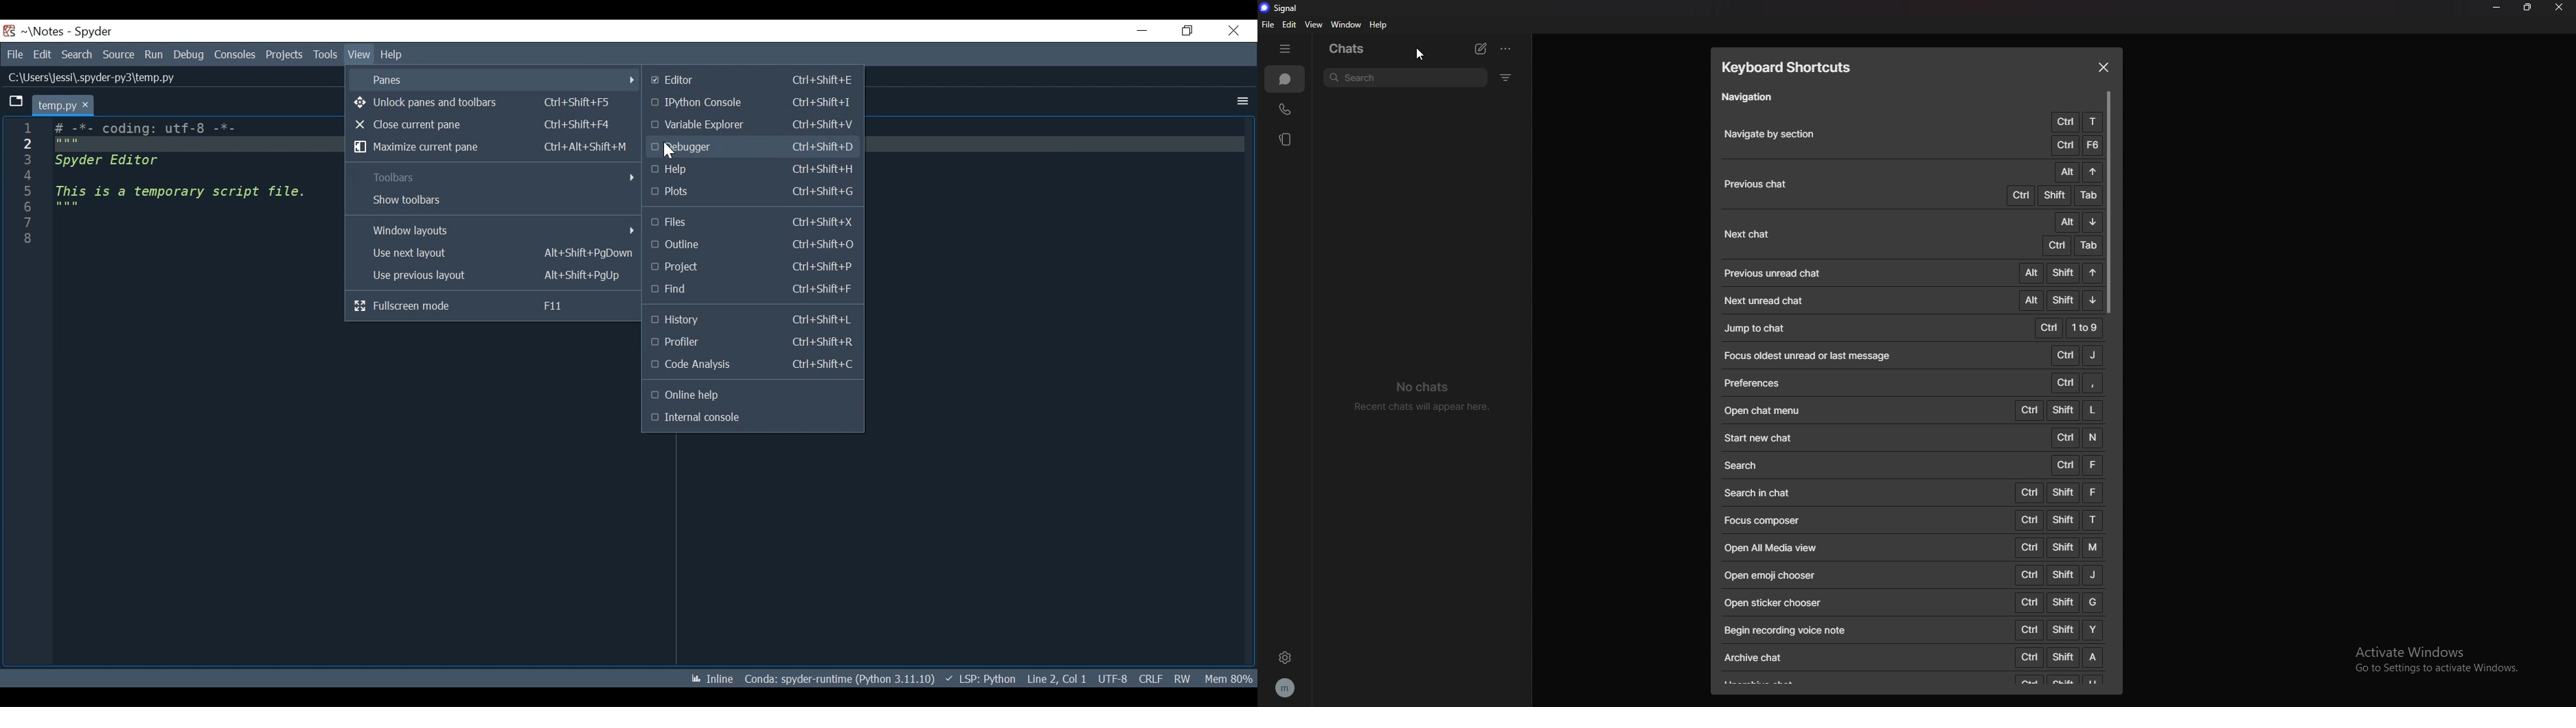 The width and height of the screenshot is (2576, 728). I want to click on Memory Usage, so click(1230, 679).